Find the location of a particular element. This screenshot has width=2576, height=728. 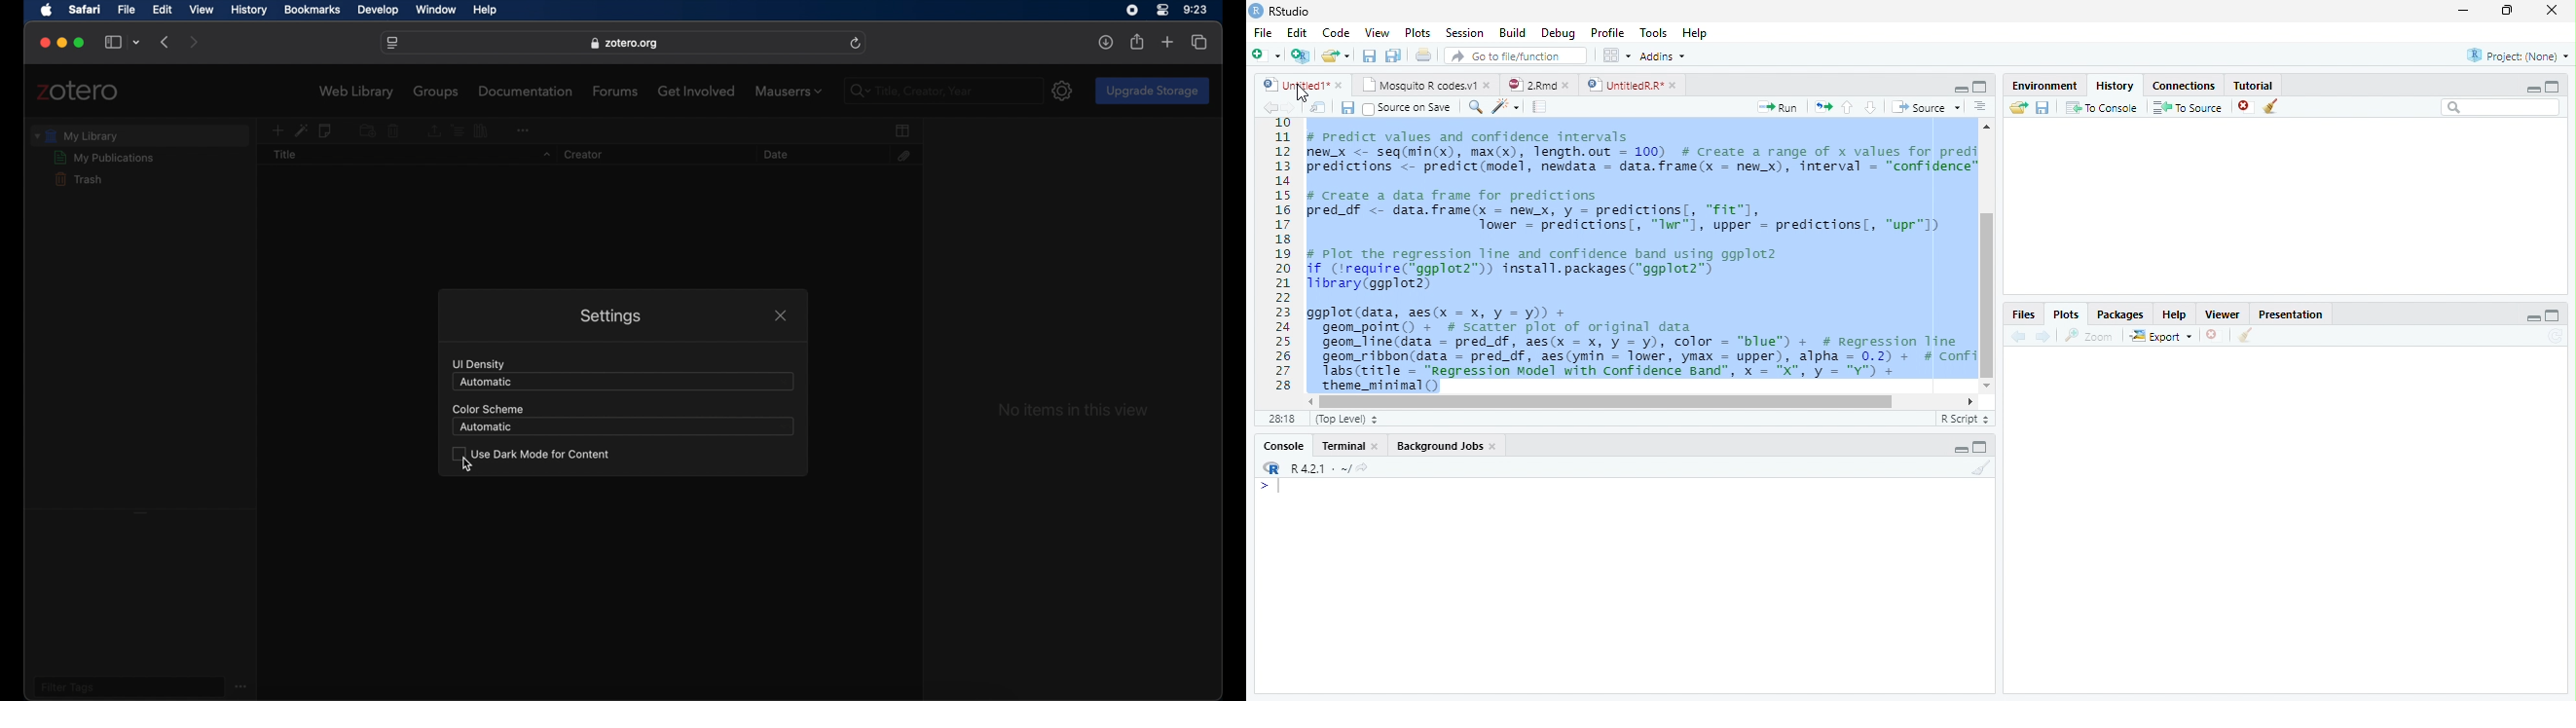

trash is located at coordinates (77, 179).